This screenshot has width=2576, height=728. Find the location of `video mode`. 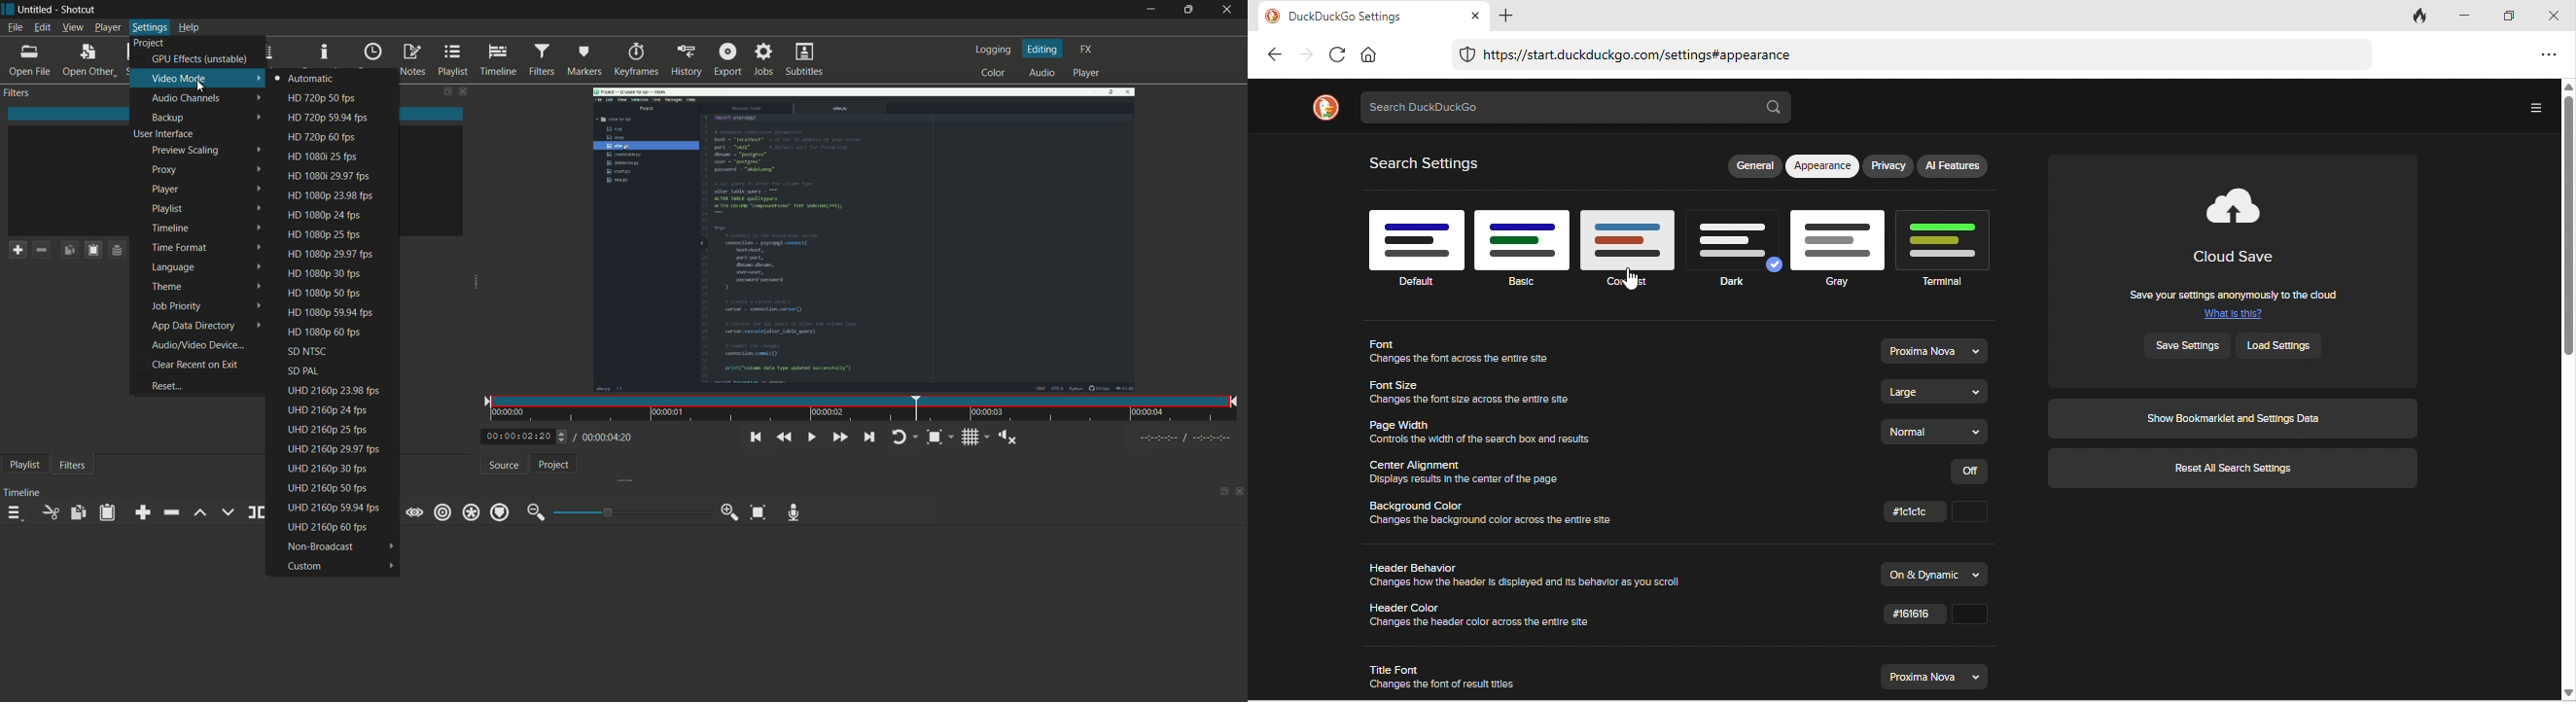

video mode is located at coordinates (198, 78).